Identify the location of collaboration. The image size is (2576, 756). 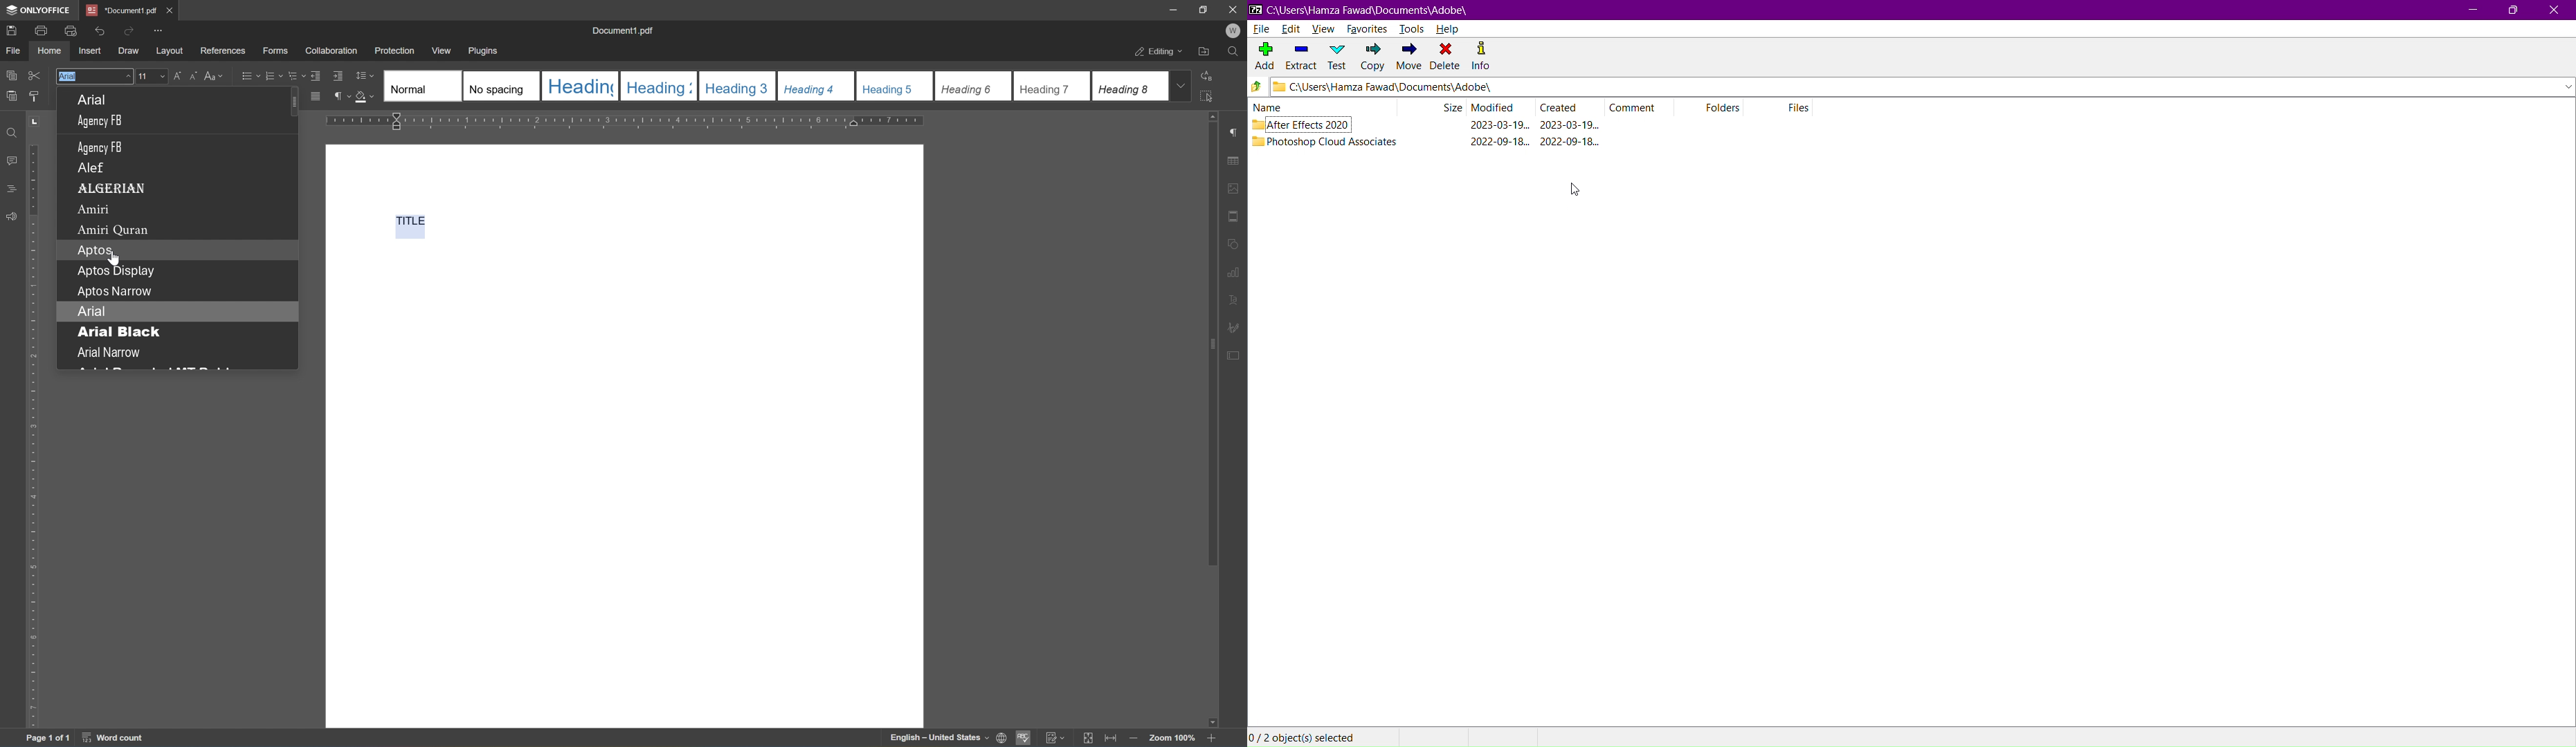
(335, 51).